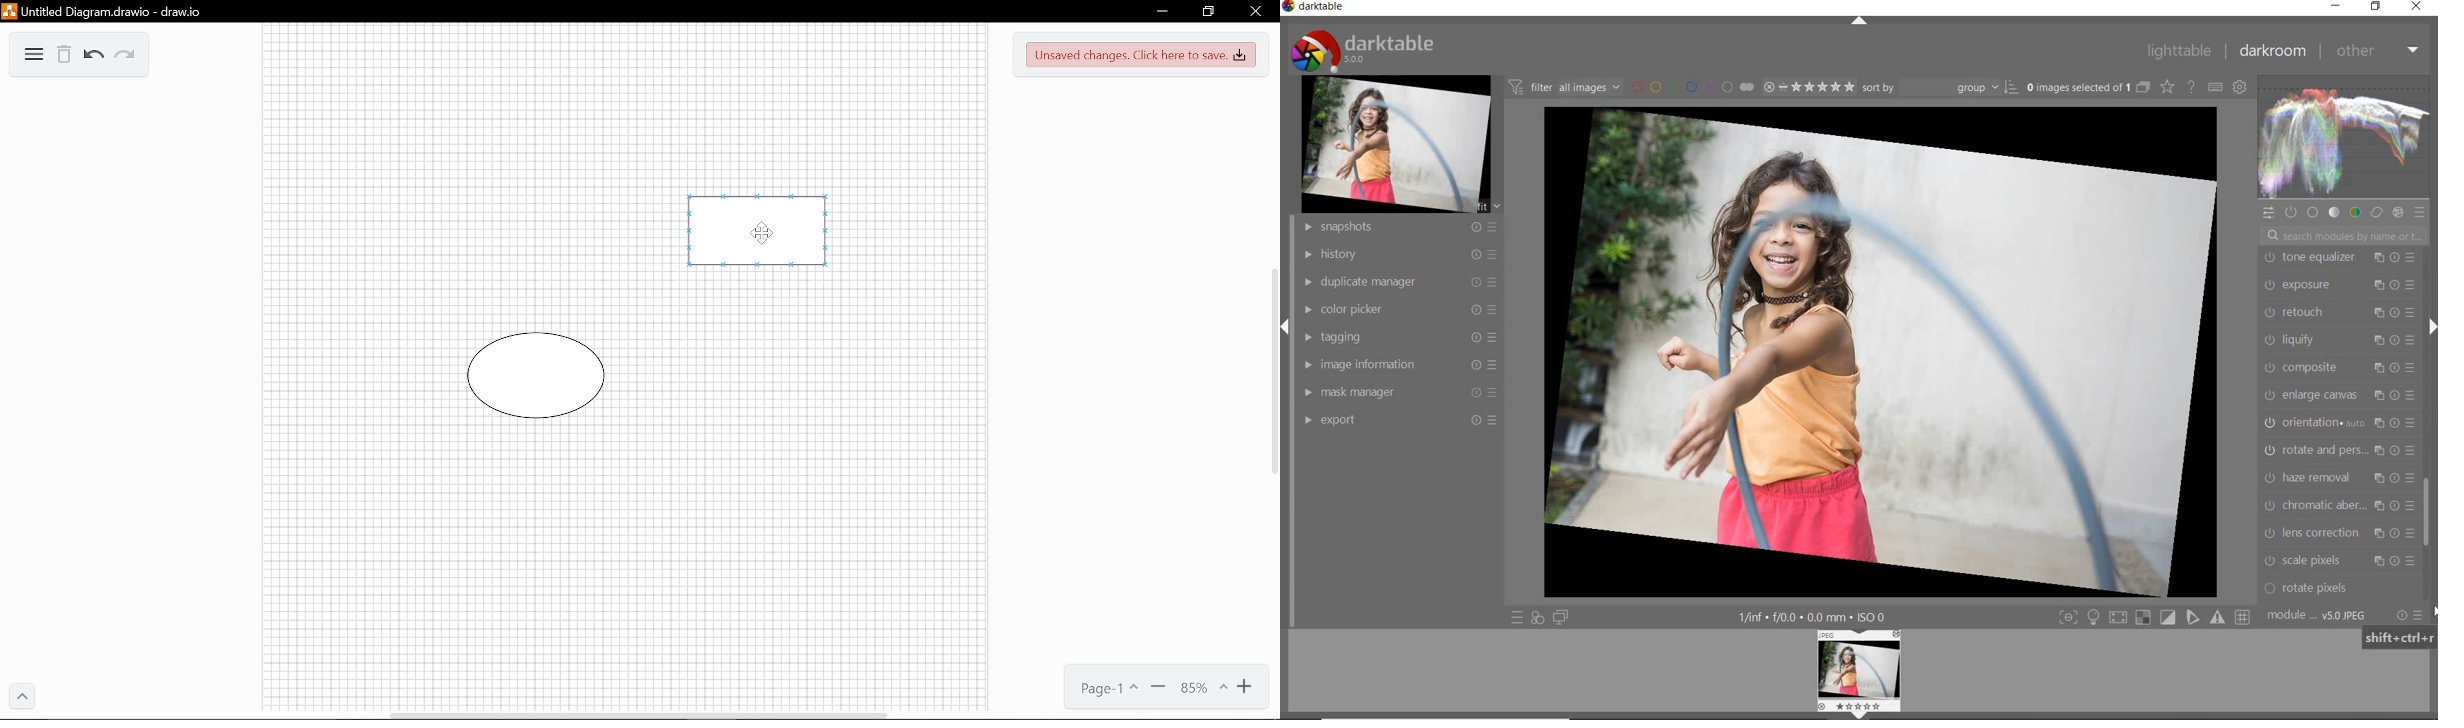  What do you see at coordinates (1398, 393) in the screenshot?
I see `mask manager` at bounding box center [1398, 393].